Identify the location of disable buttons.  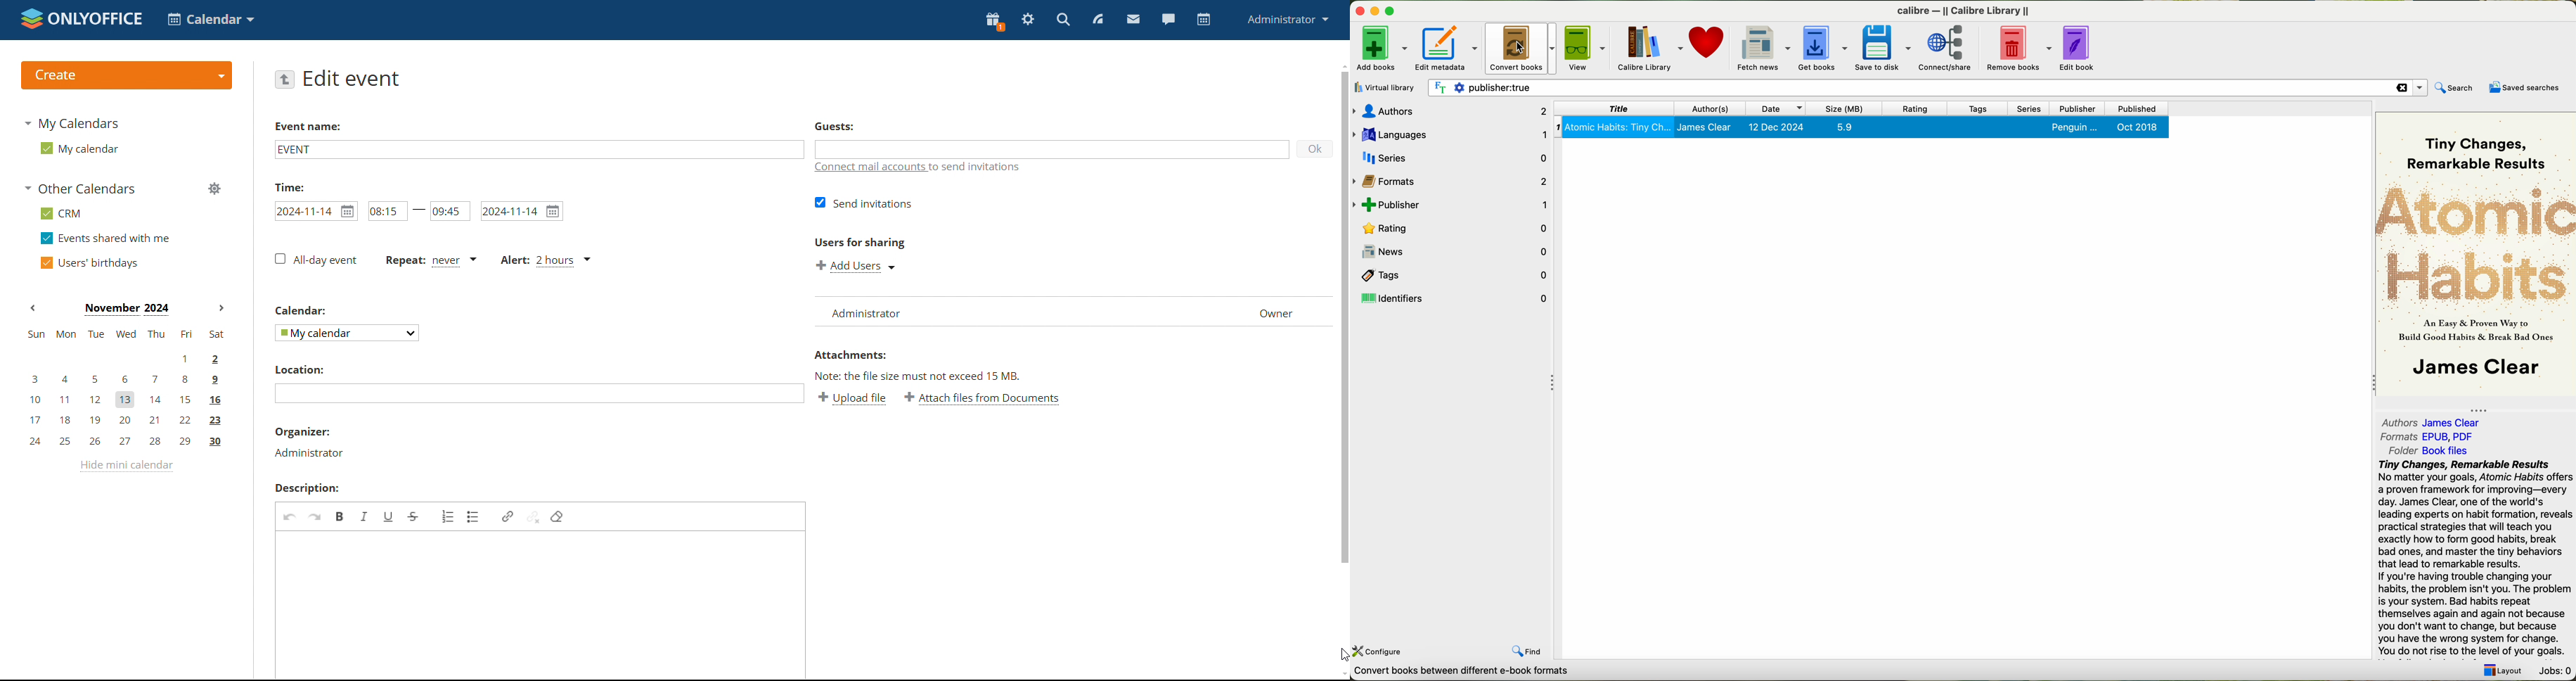
(1374, 9).